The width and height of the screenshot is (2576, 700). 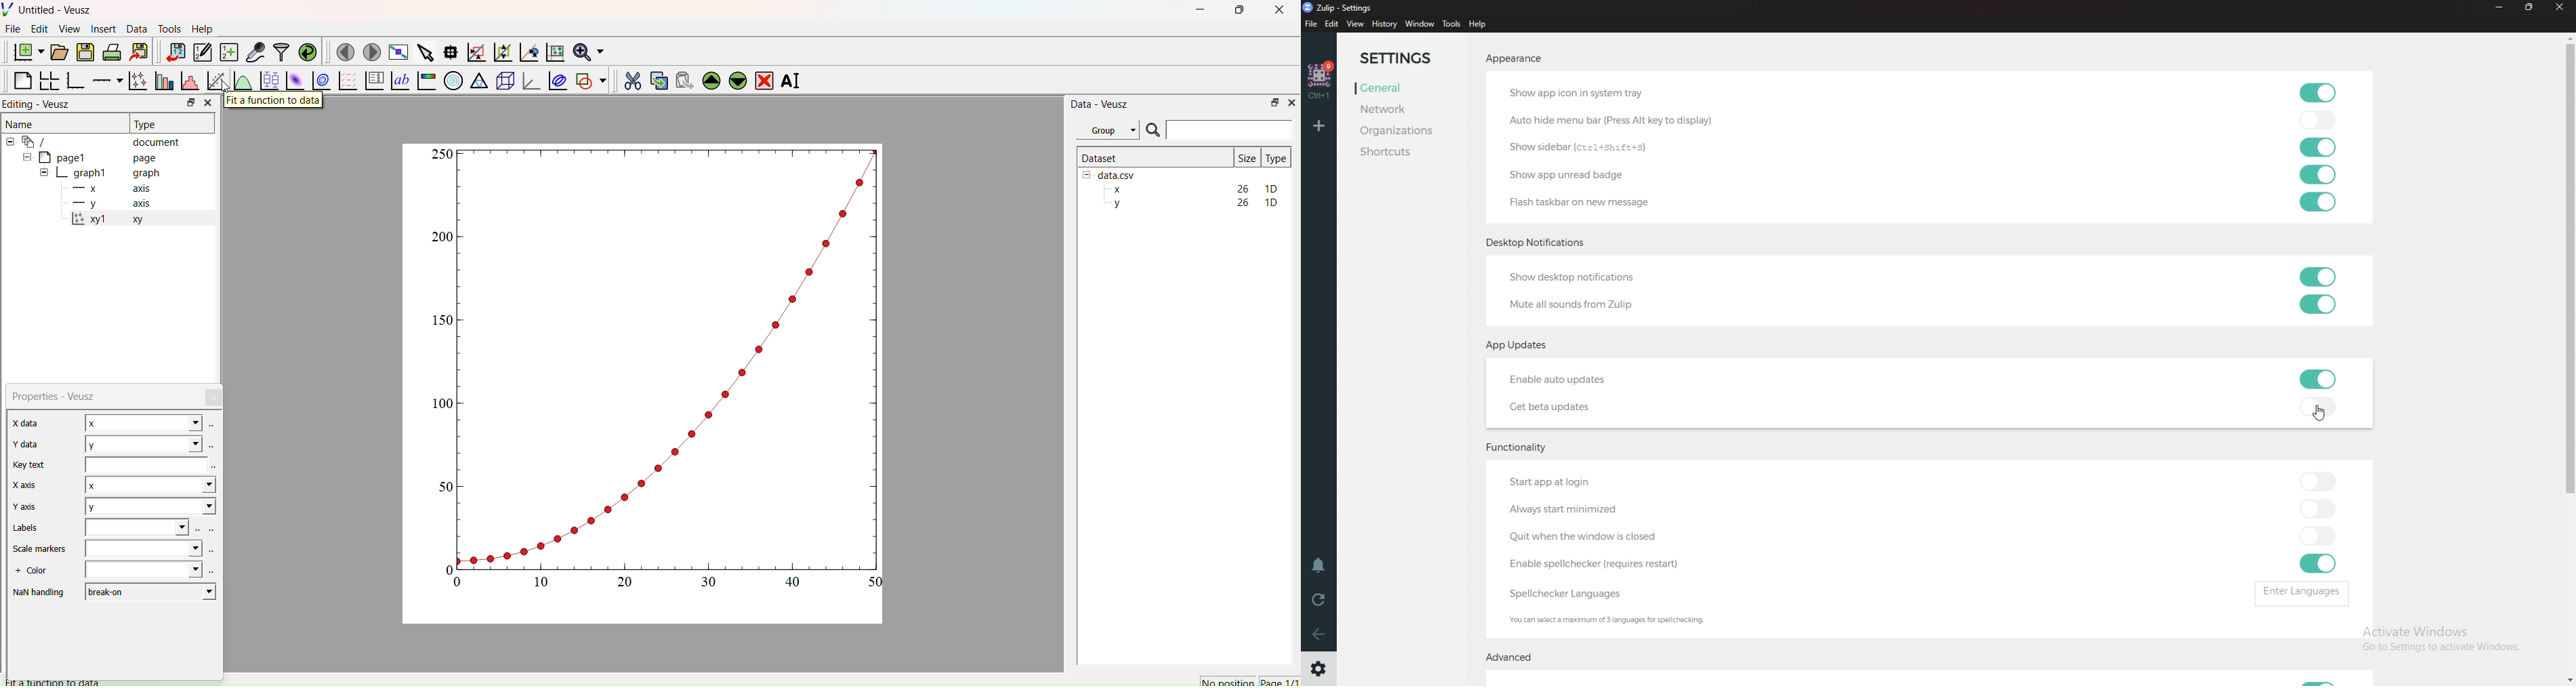 What do you see at coordinates (1545, 241) in the screenshot?
I see `desktop notifications` at bounding box center [1545, 241].